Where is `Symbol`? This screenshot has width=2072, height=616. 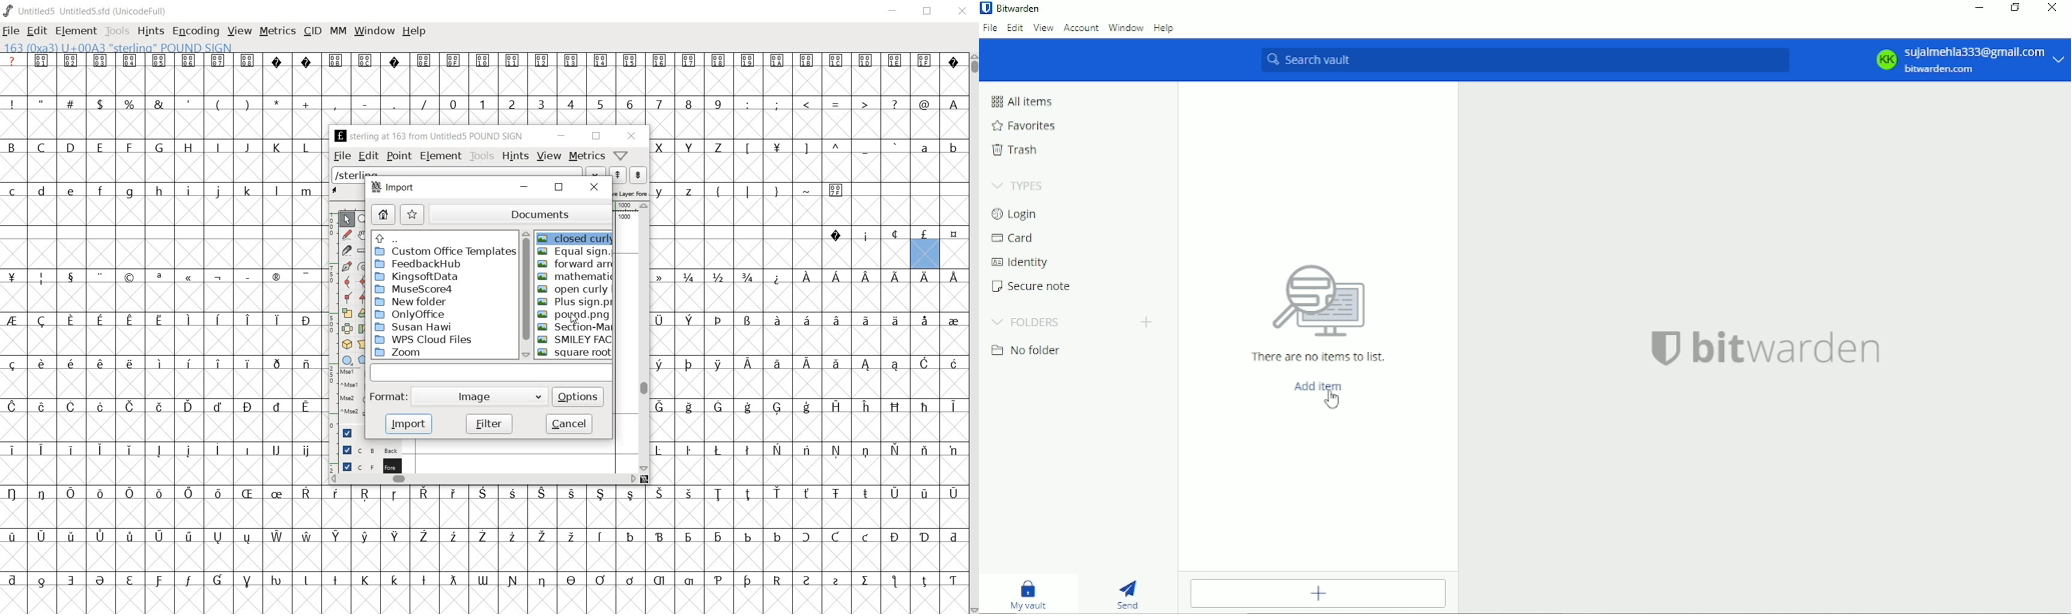 Symbol is located at coordinates (159, 363).